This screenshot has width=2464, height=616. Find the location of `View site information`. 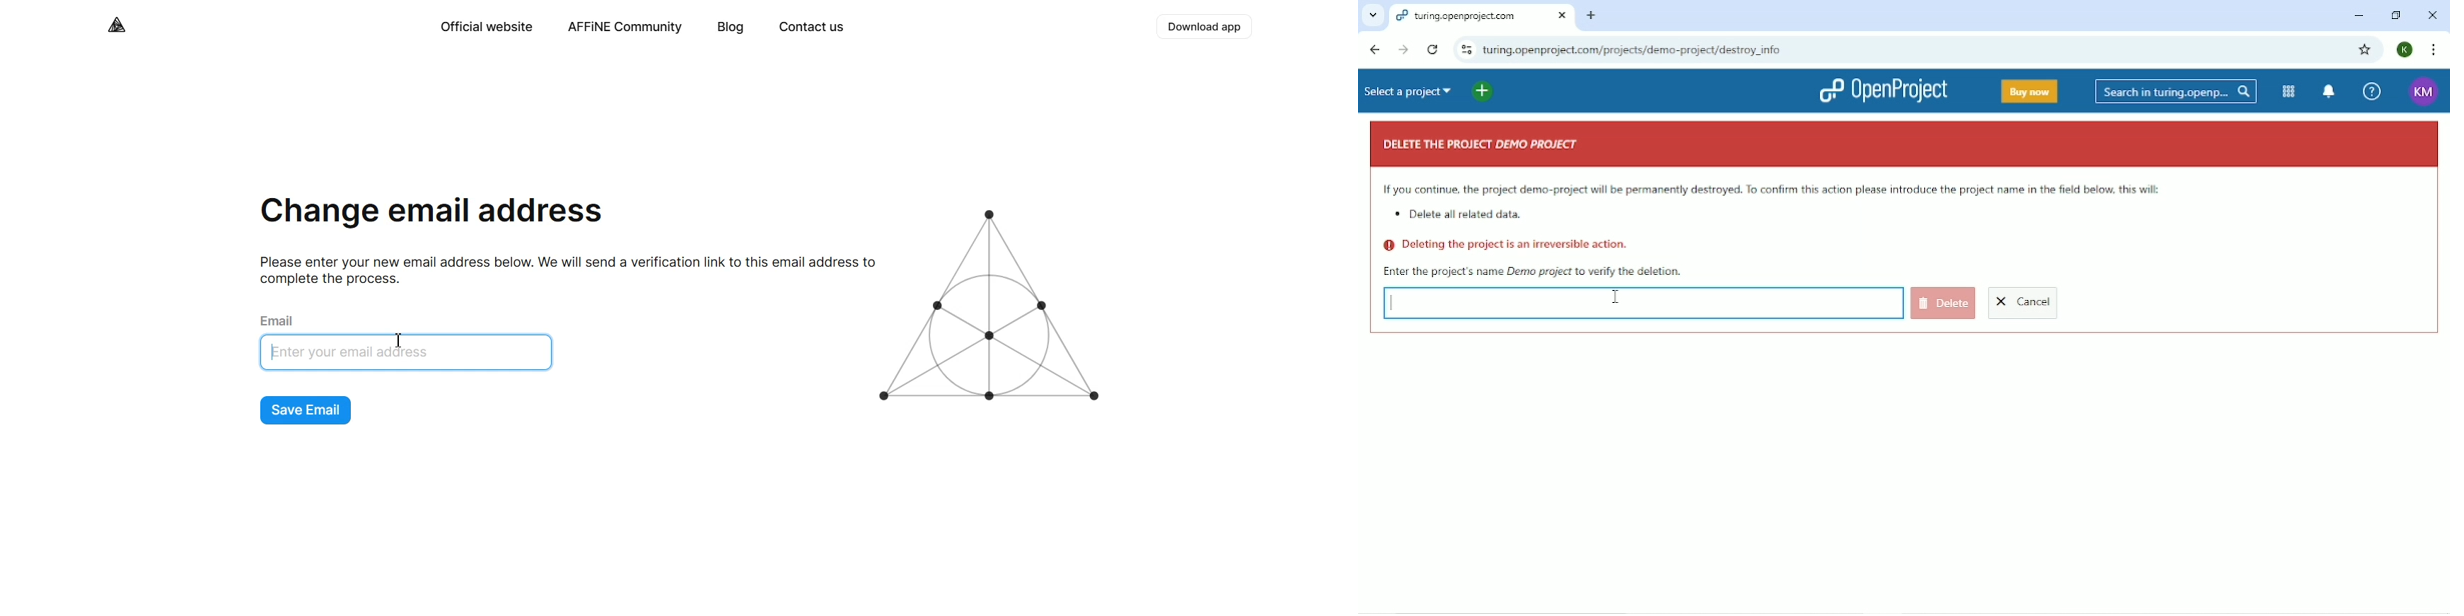

View site information is located at coordinates (1466, 48).